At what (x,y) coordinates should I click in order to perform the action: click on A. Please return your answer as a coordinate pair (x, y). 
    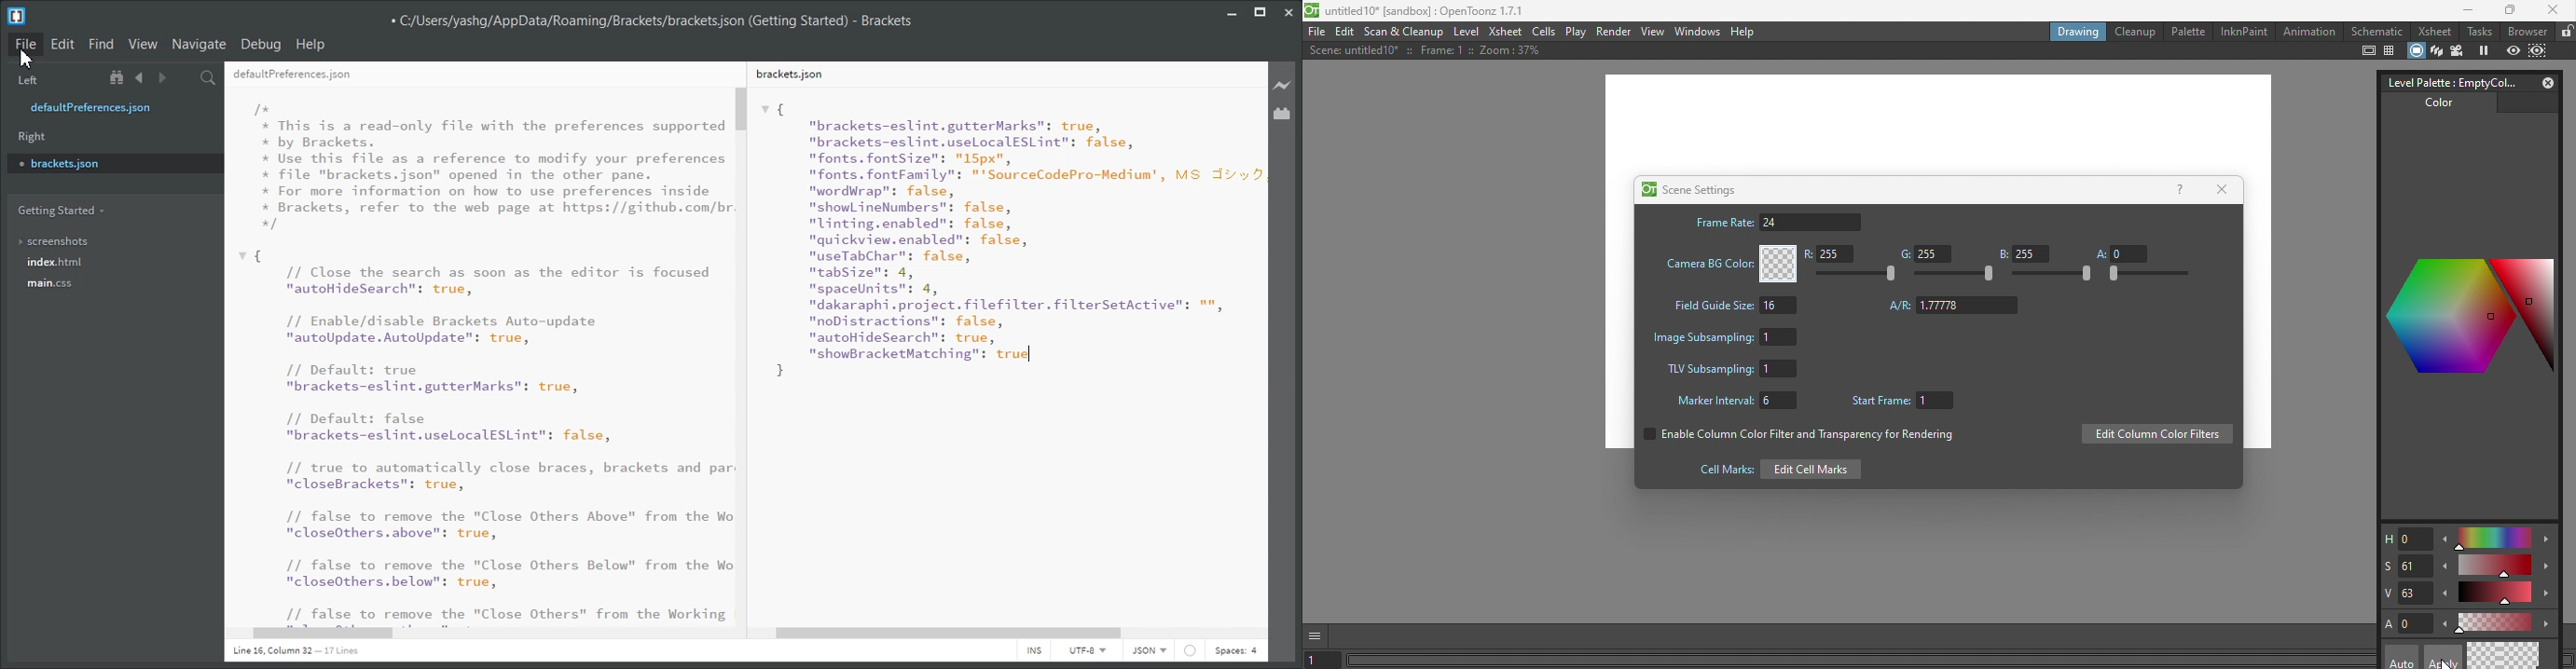
    Looking at the image, I should click on (2121, 253).